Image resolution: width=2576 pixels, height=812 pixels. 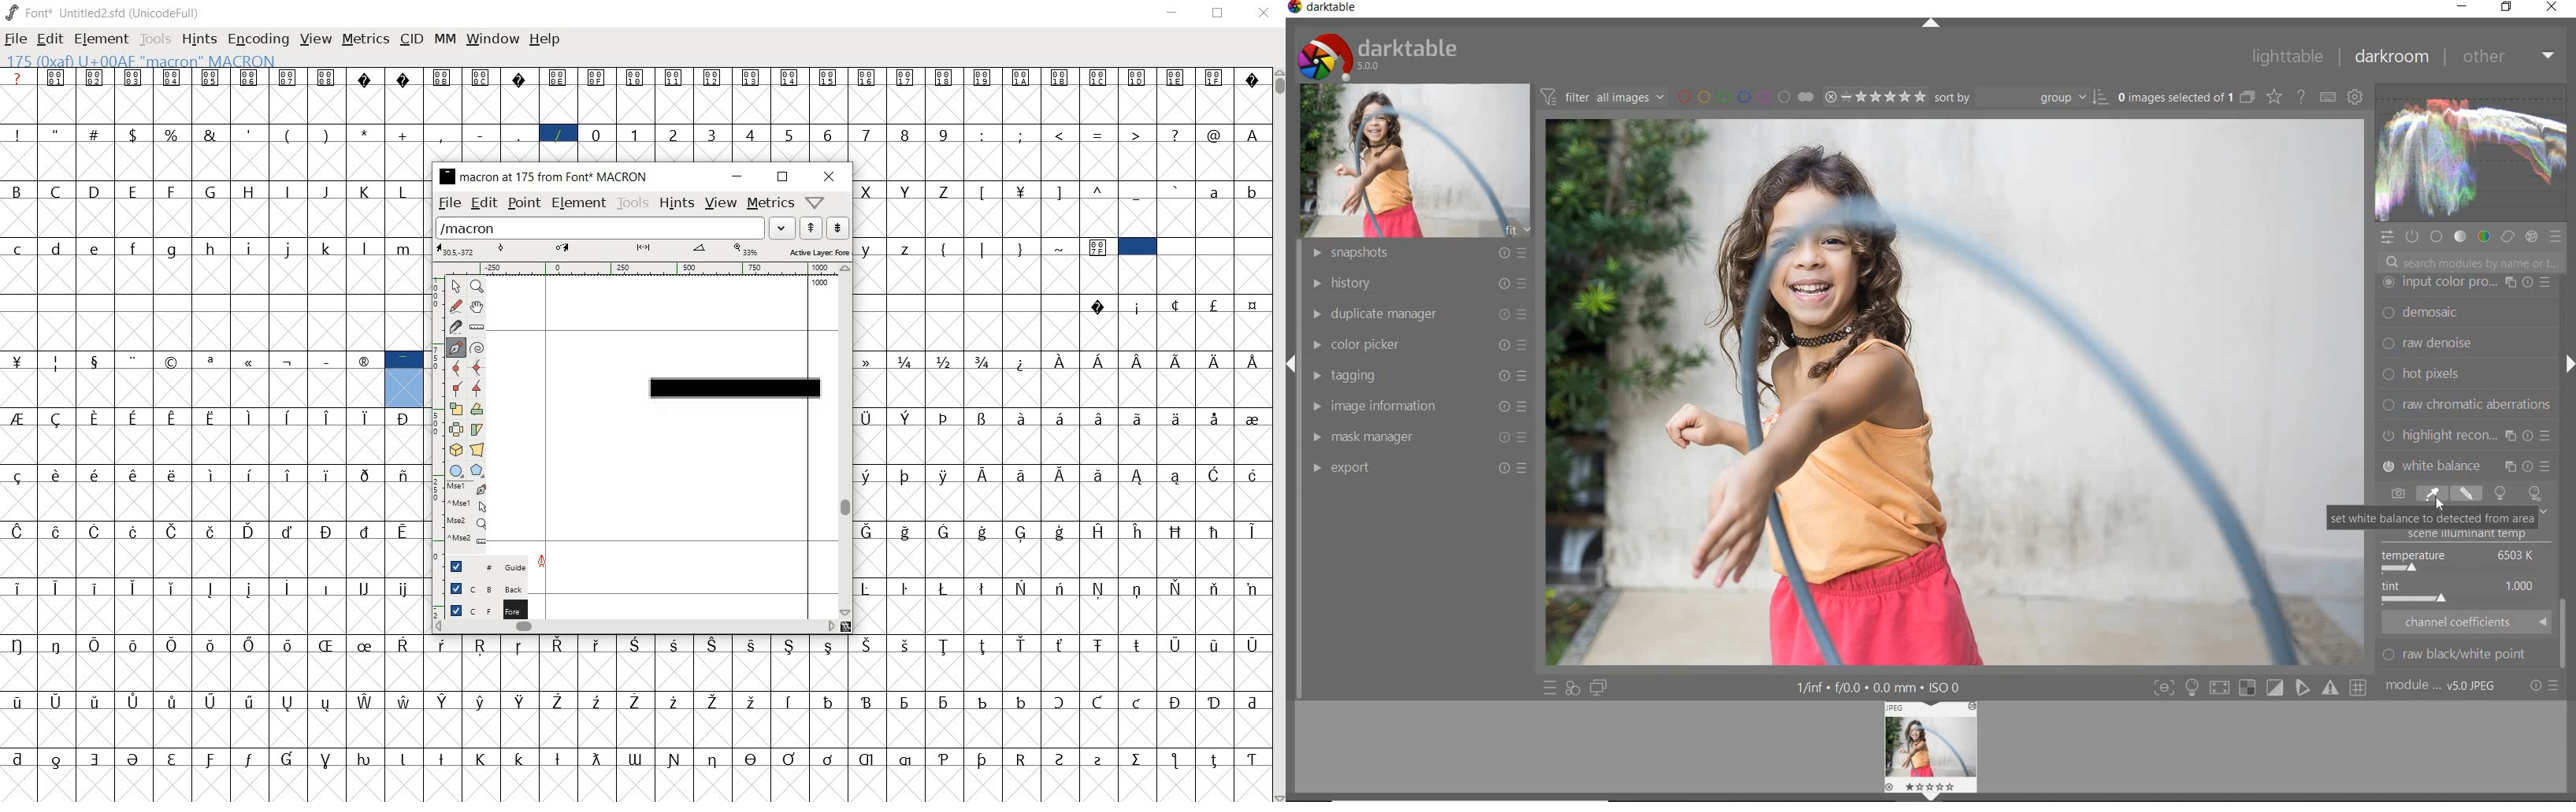 What do you see at coordinates (580, 204) in the screenshot?
I see `element` at bounding box center [580, 204].